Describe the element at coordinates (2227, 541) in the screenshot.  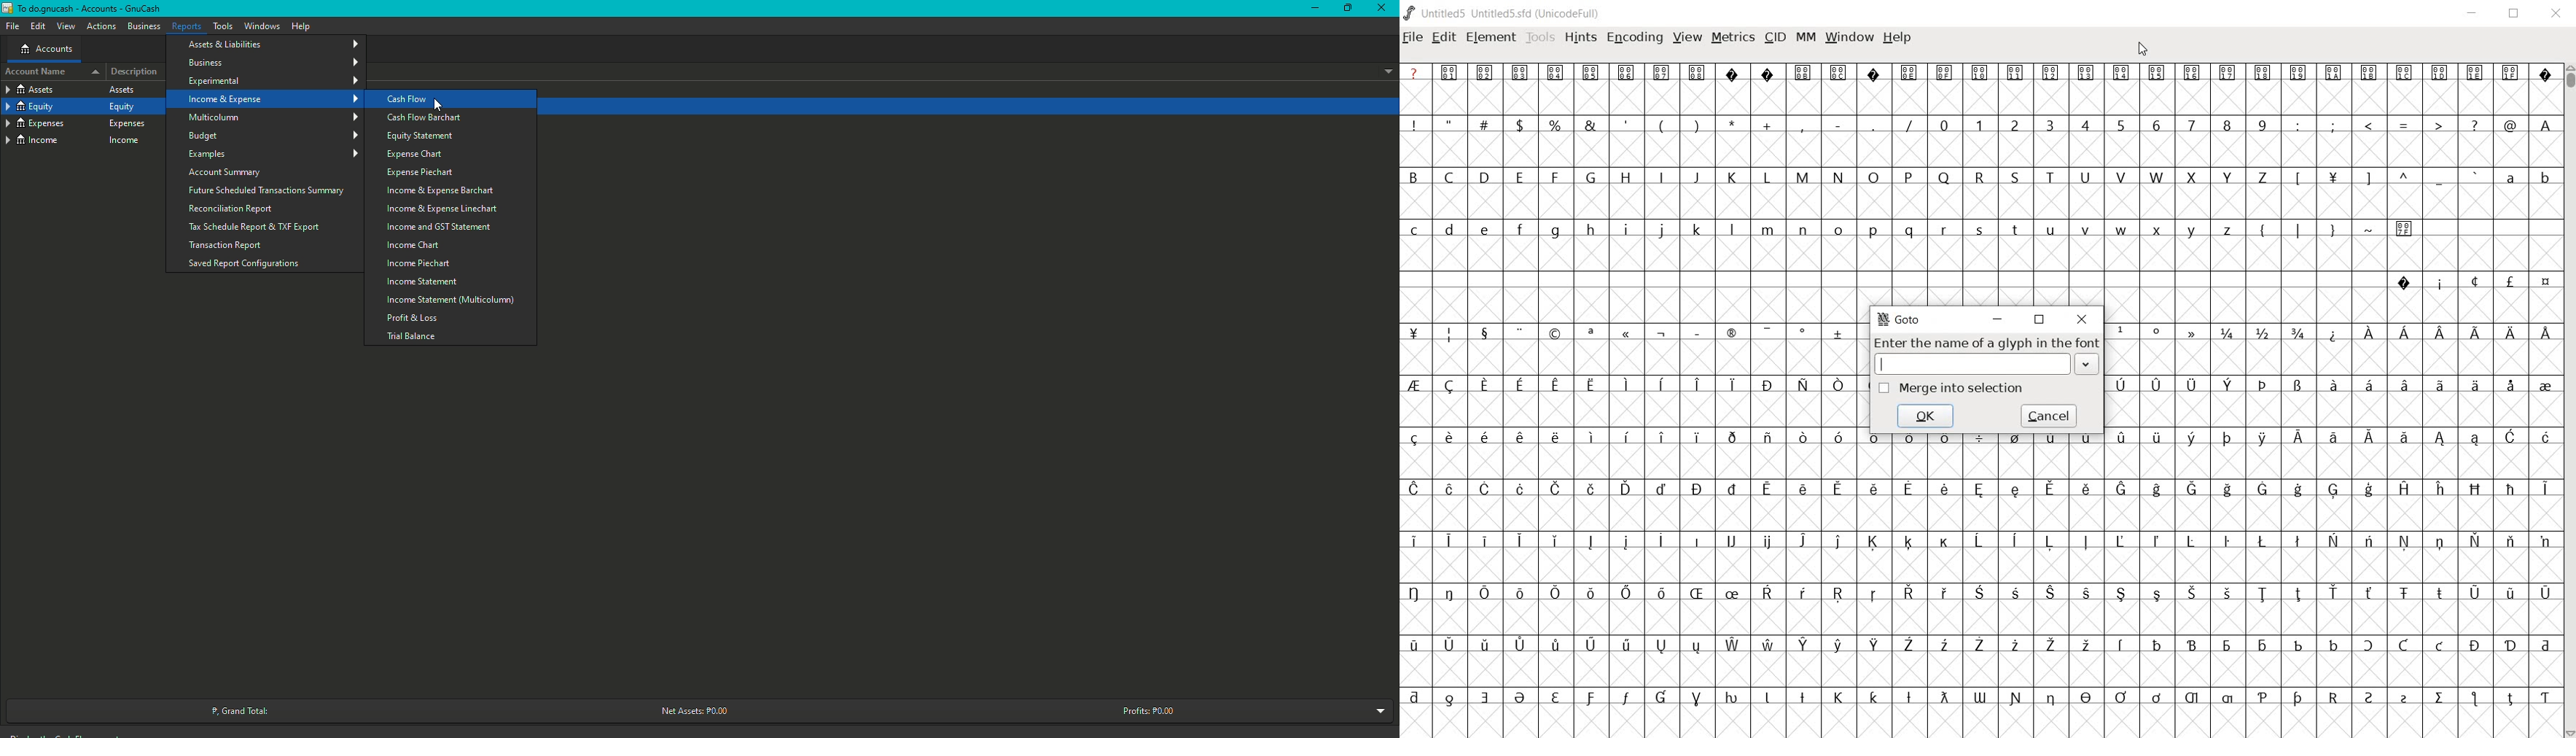
I see `Symbol` at that location.